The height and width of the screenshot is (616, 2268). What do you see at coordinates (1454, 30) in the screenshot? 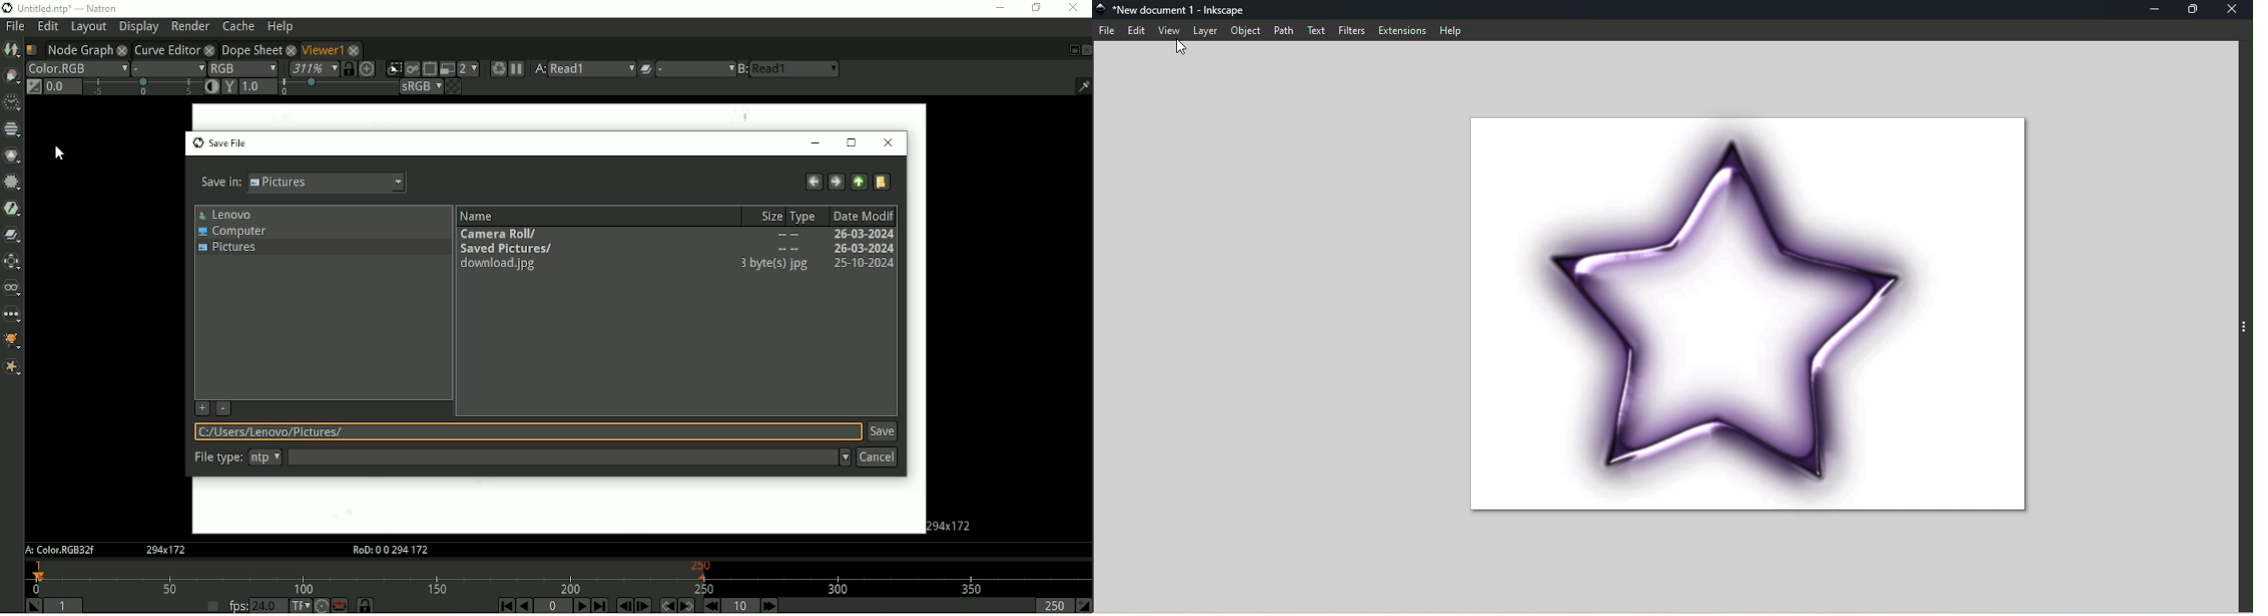
I see `help` at bounding box center [1454, 30].